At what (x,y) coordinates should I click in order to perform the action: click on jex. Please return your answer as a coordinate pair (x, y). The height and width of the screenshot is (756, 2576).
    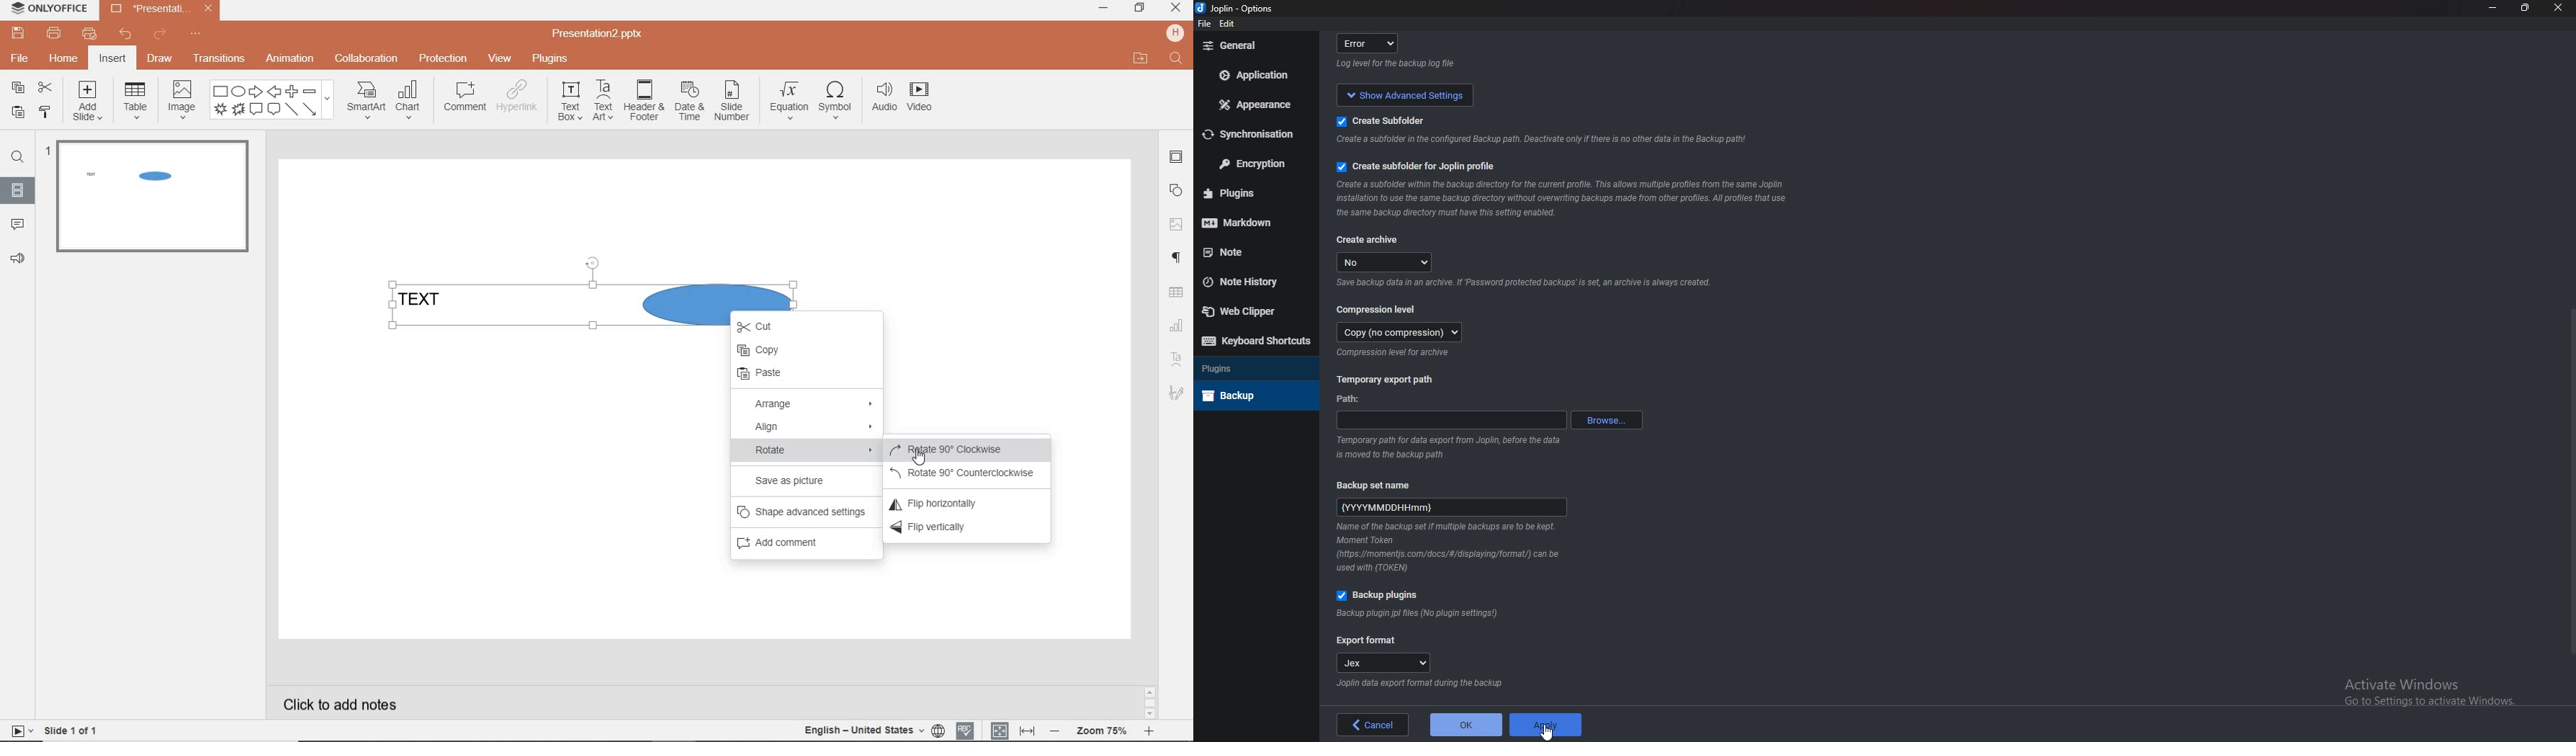
    Looking at the image, I should click on (1389, 664).